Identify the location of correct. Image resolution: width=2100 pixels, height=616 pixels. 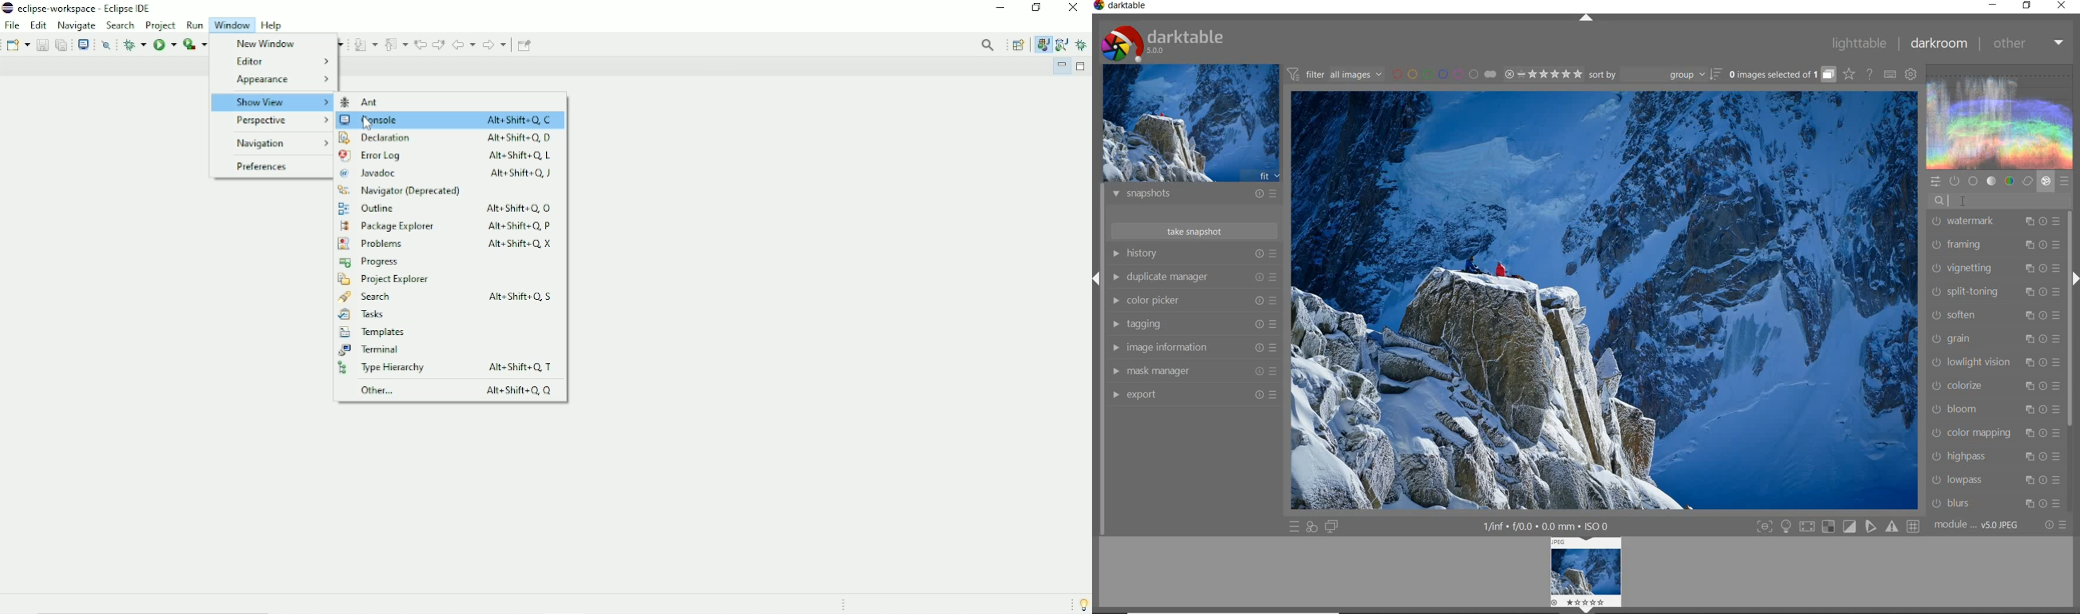
(2027, 181).